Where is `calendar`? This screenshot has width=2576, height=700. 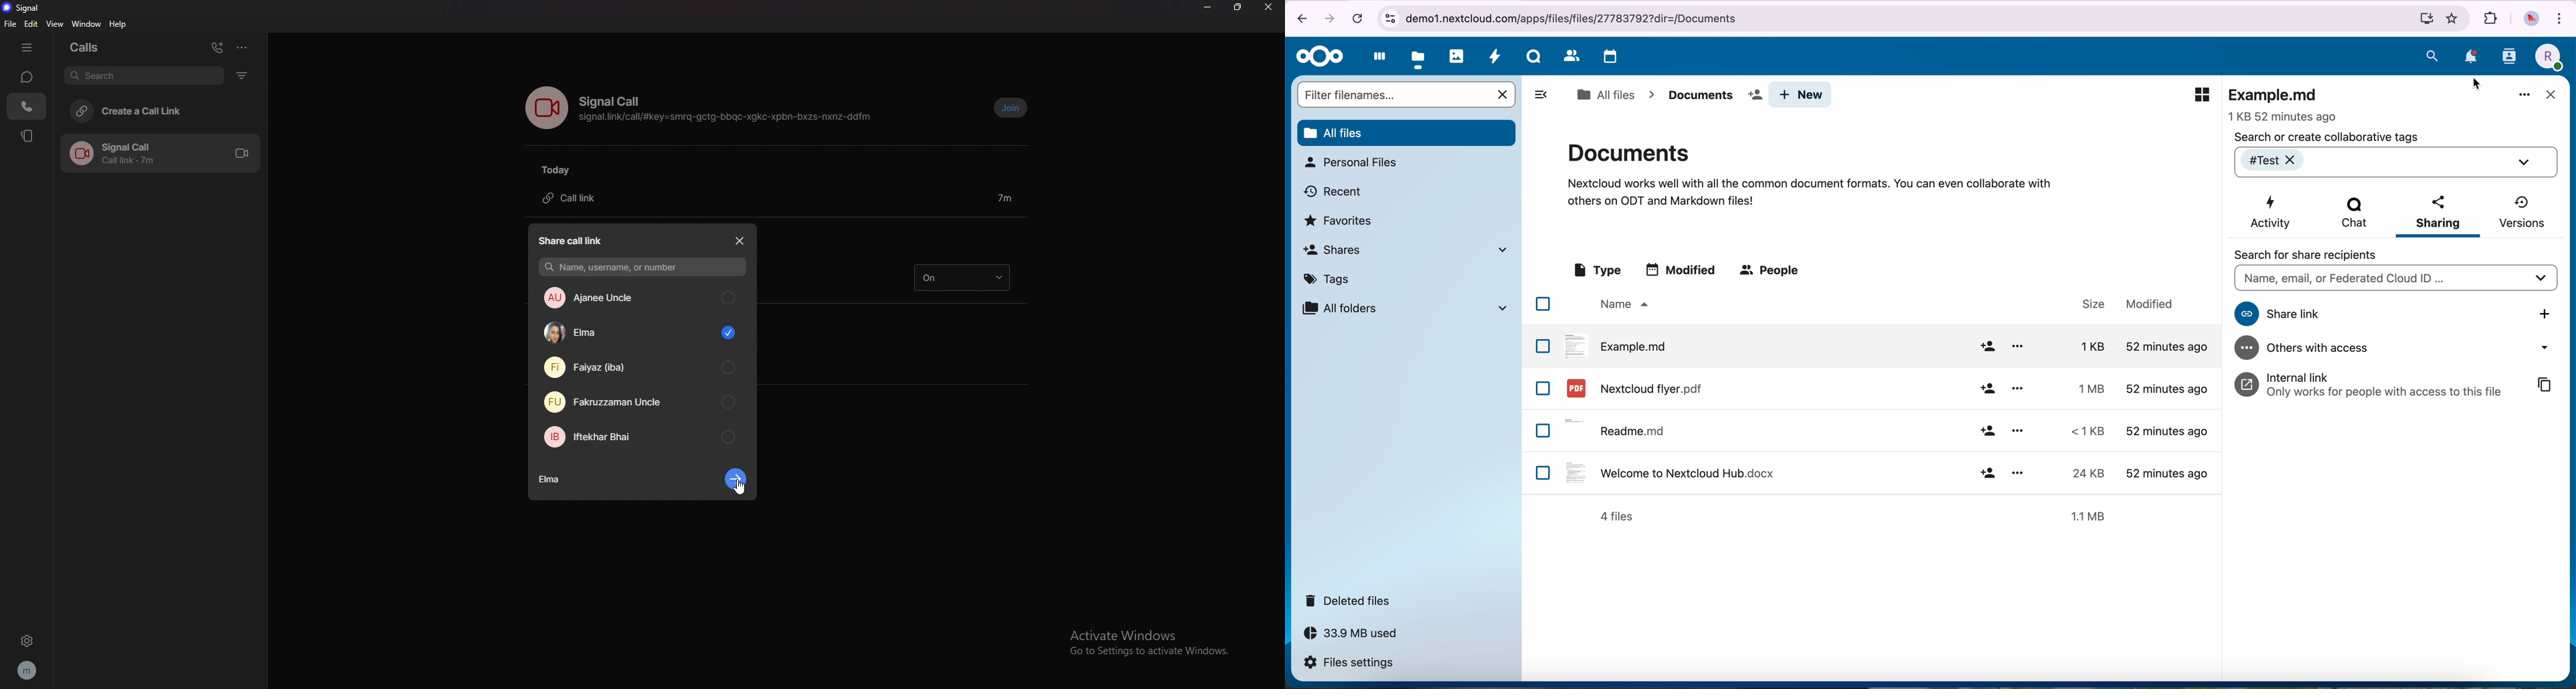 calendar is located at coordinates (1608, 57).